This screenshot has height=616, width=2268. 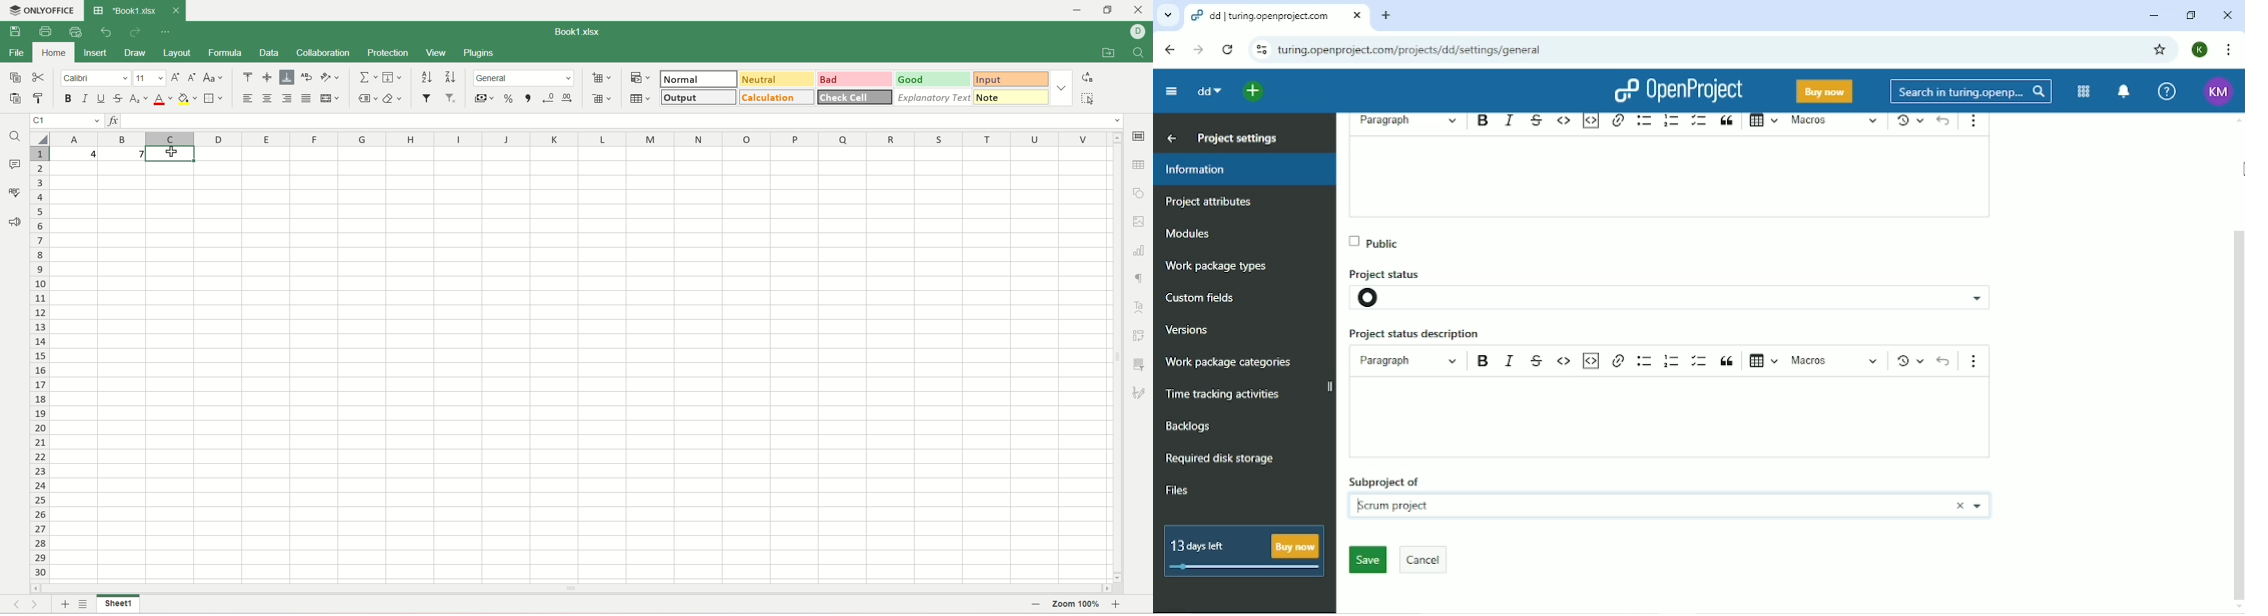 I want to click on zoom percent, so click(x=1077, y=606).